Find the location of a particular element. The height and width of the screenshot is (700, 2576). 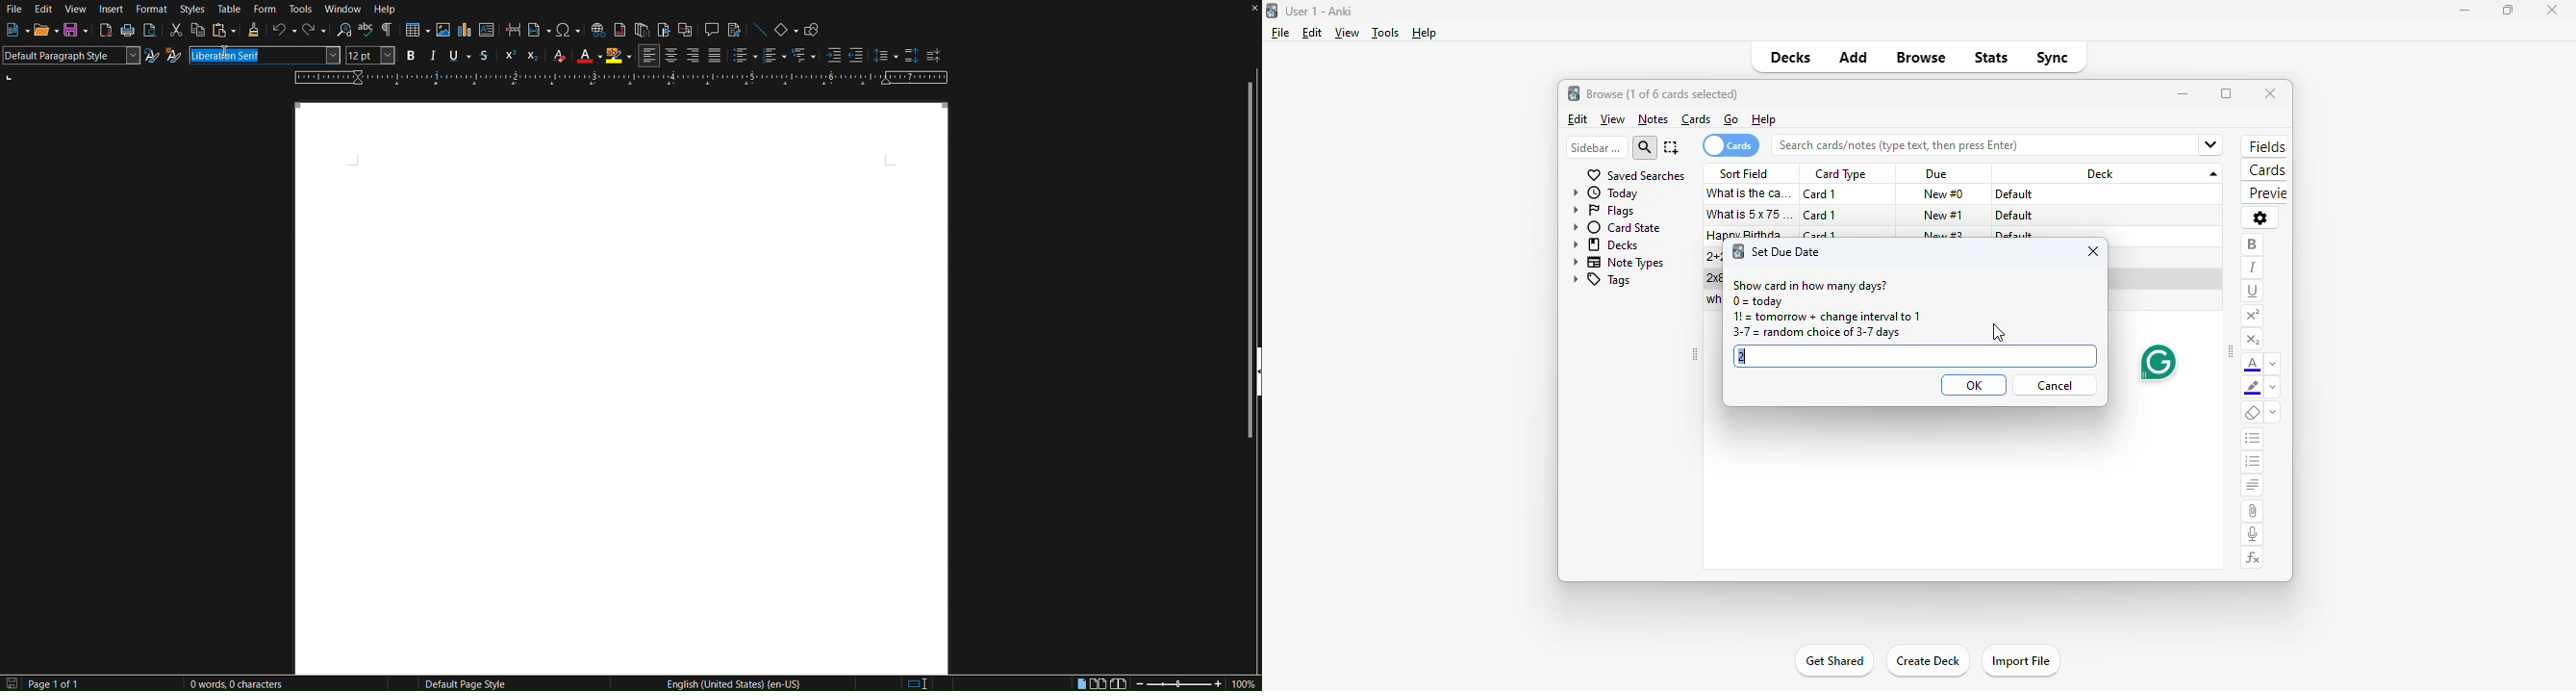

note types is located at coordinates (1620, 262).